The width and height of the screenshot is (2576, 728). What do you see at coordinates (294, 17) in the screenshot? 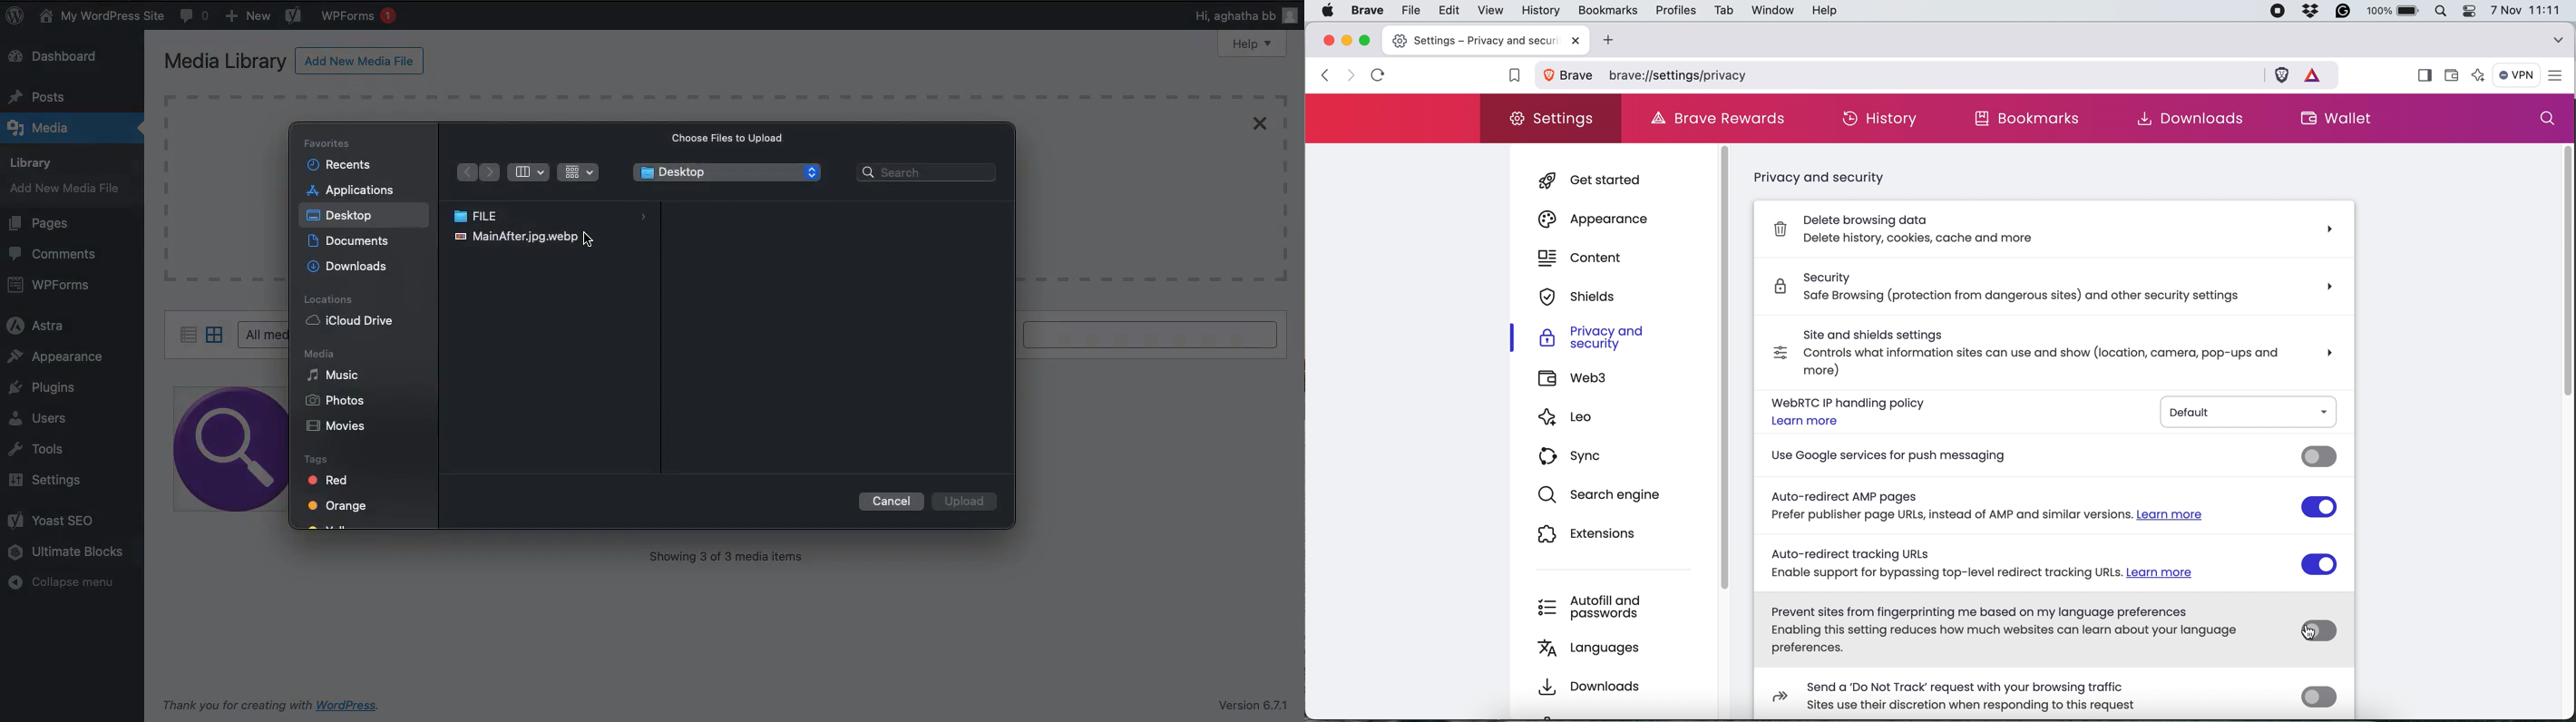
I see `Yoast` at bounding box center [294, 17].